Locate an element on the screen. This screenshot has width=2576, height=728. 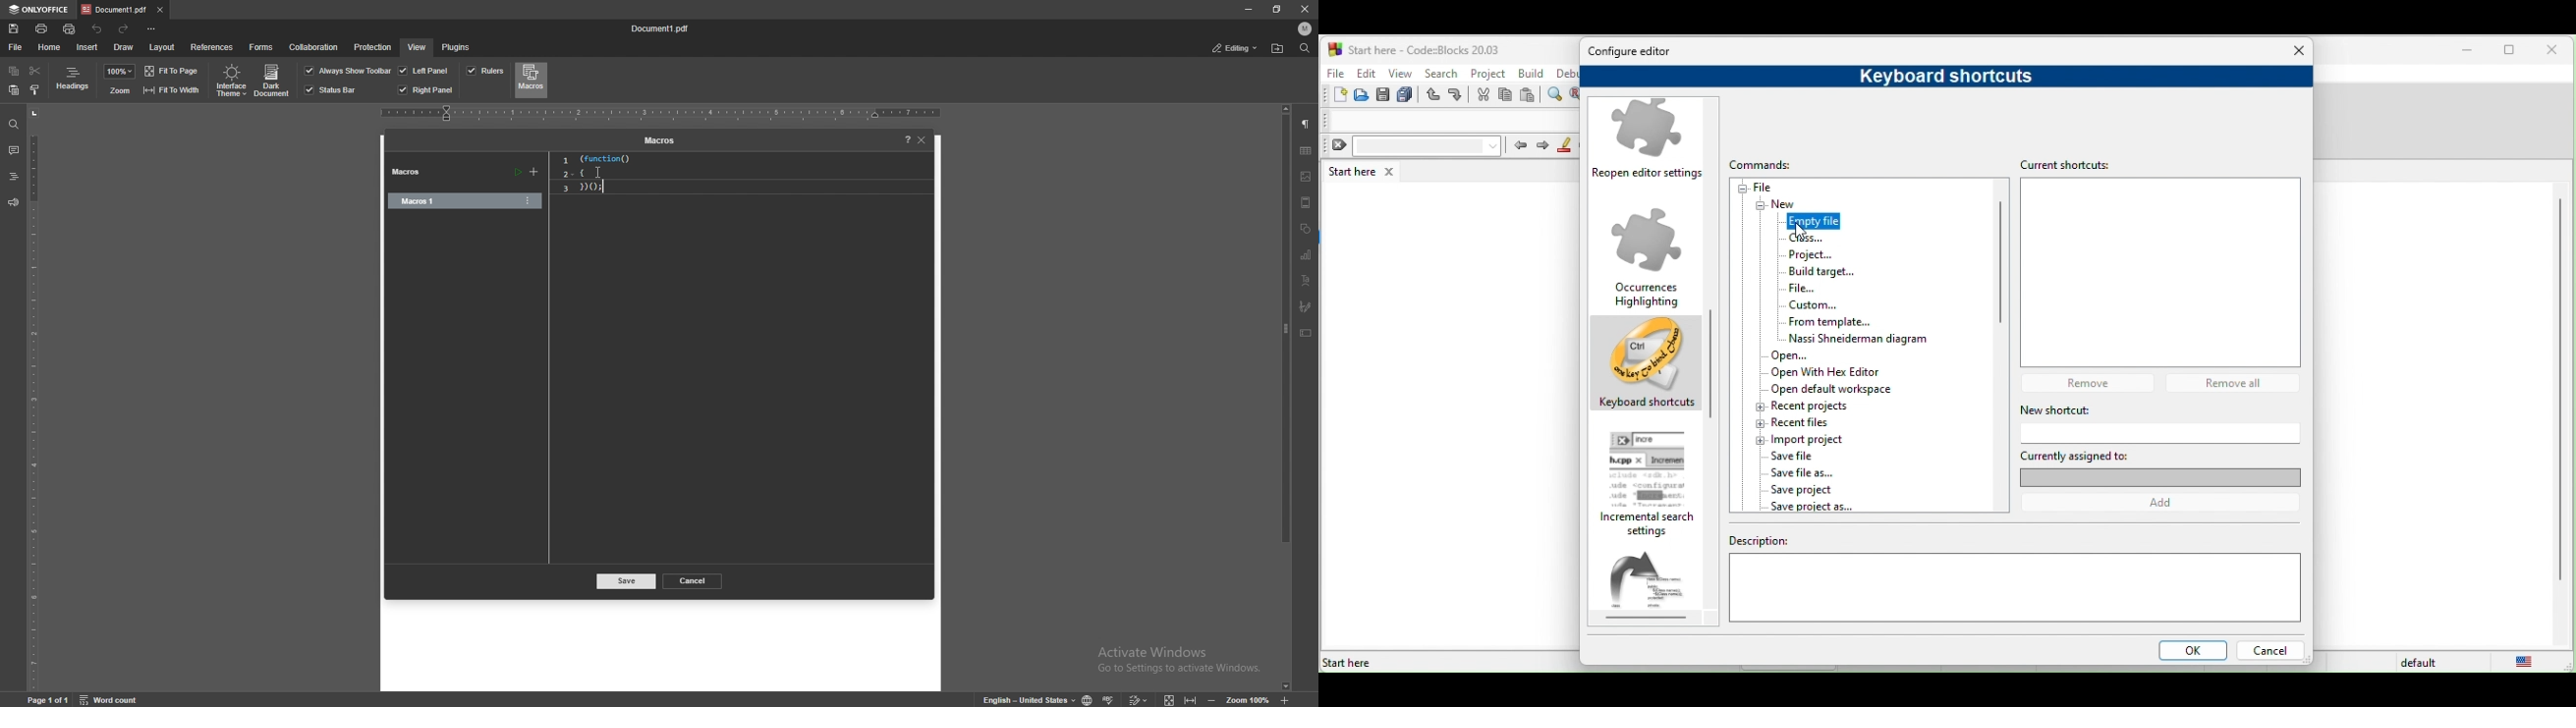
edit is located at coordinates (1366, 73).